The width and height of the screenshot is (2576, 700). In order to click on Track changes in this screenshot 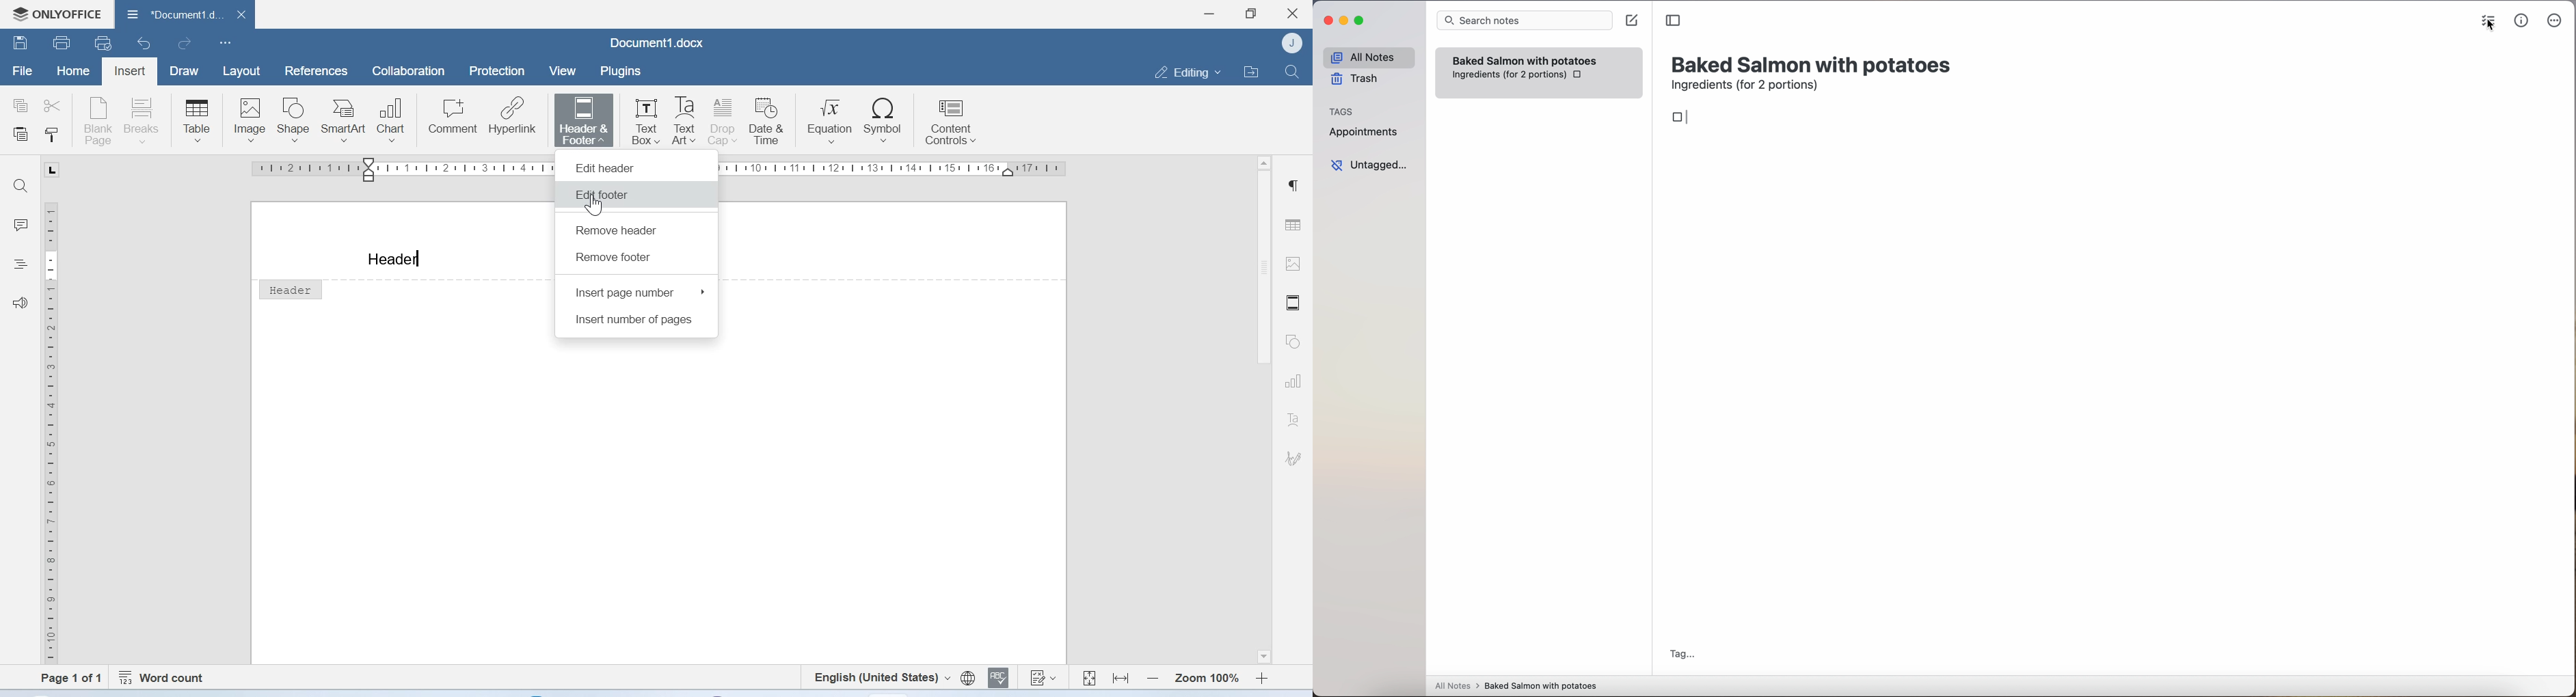, I will do `click(1044, 679)`.